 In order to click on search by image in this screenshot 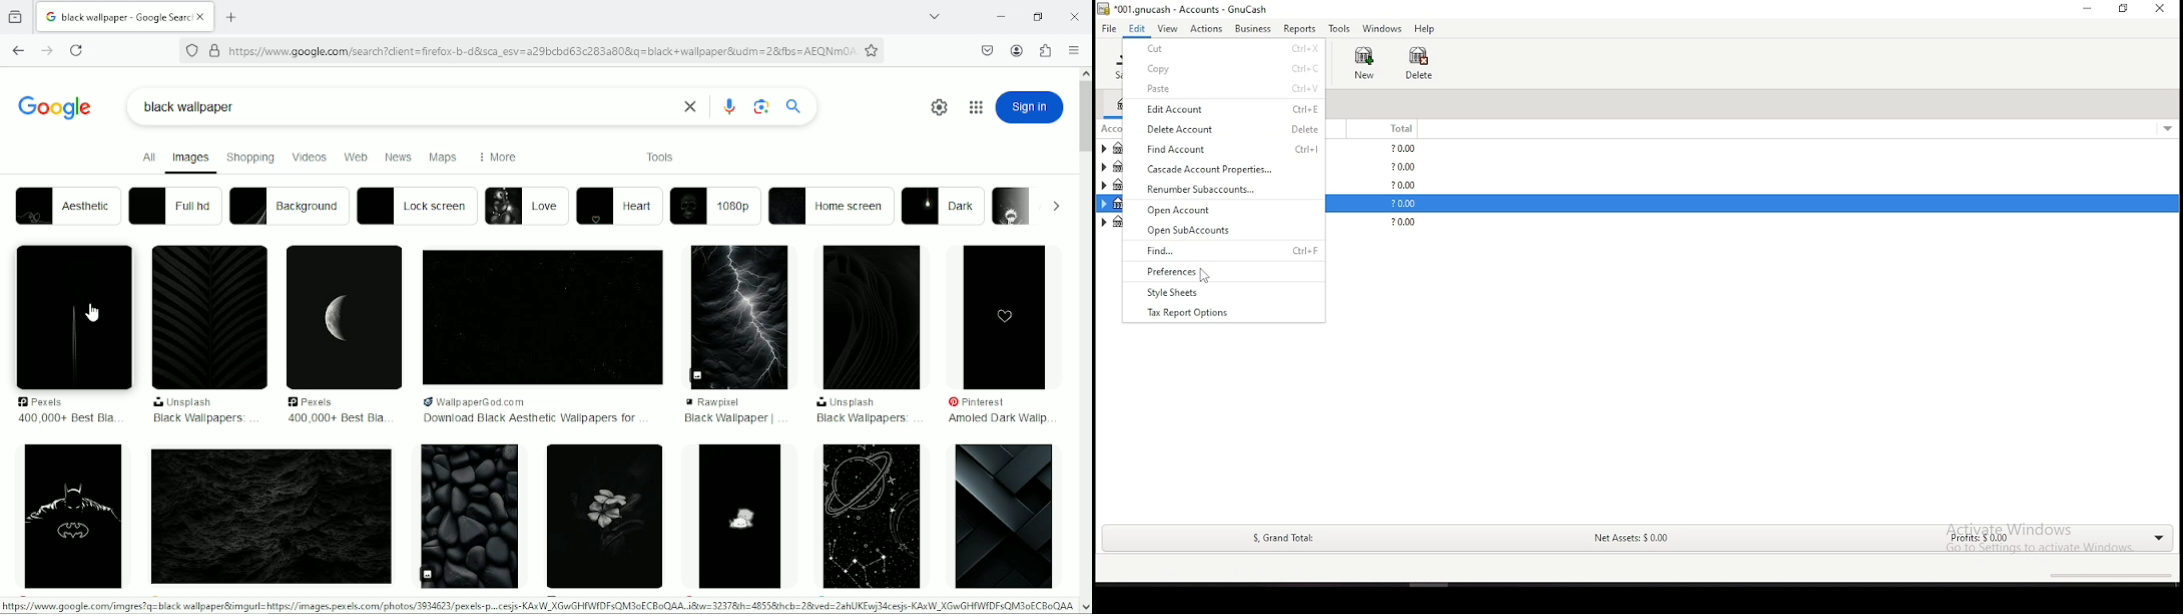, I will do `click(762, 107)`.